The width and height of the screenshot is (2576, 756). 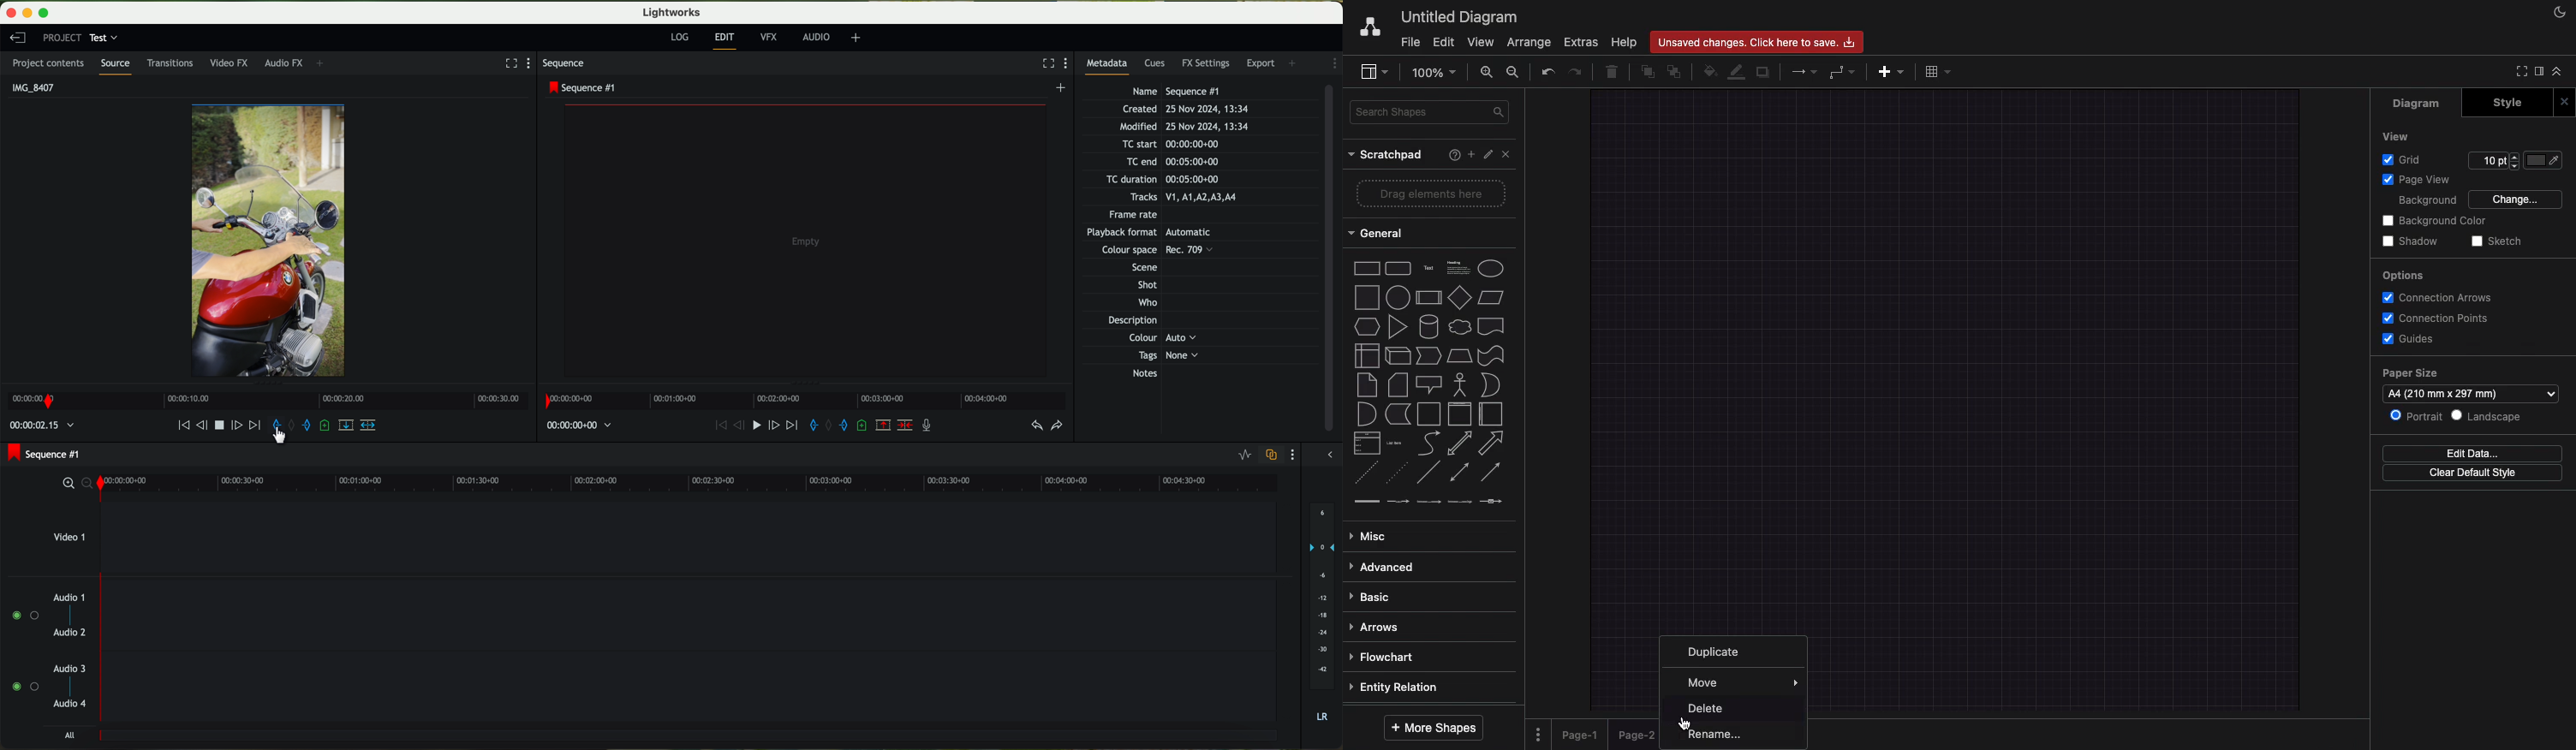 What do you see at coordinates (2494, 161) in the screenshot?
I see `Size` at bounding box center [2494, 161].